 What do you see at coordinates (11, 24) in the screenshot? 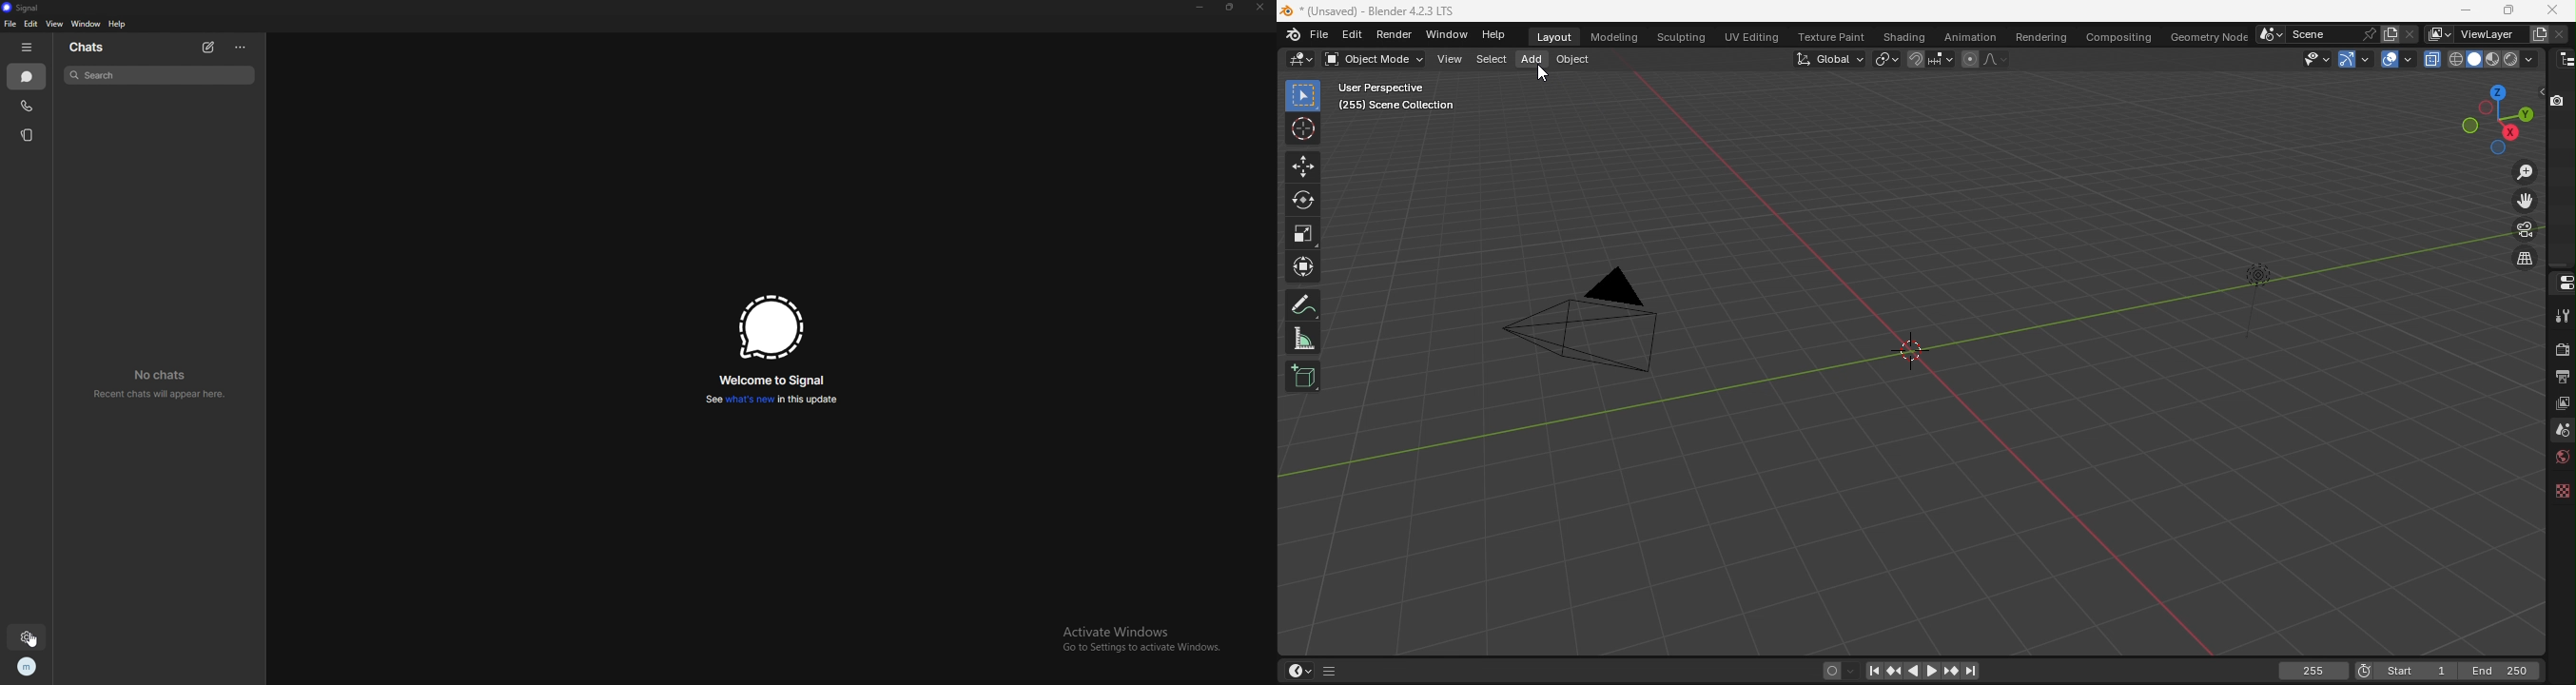
I see `file` at bounding box center [11, 24].